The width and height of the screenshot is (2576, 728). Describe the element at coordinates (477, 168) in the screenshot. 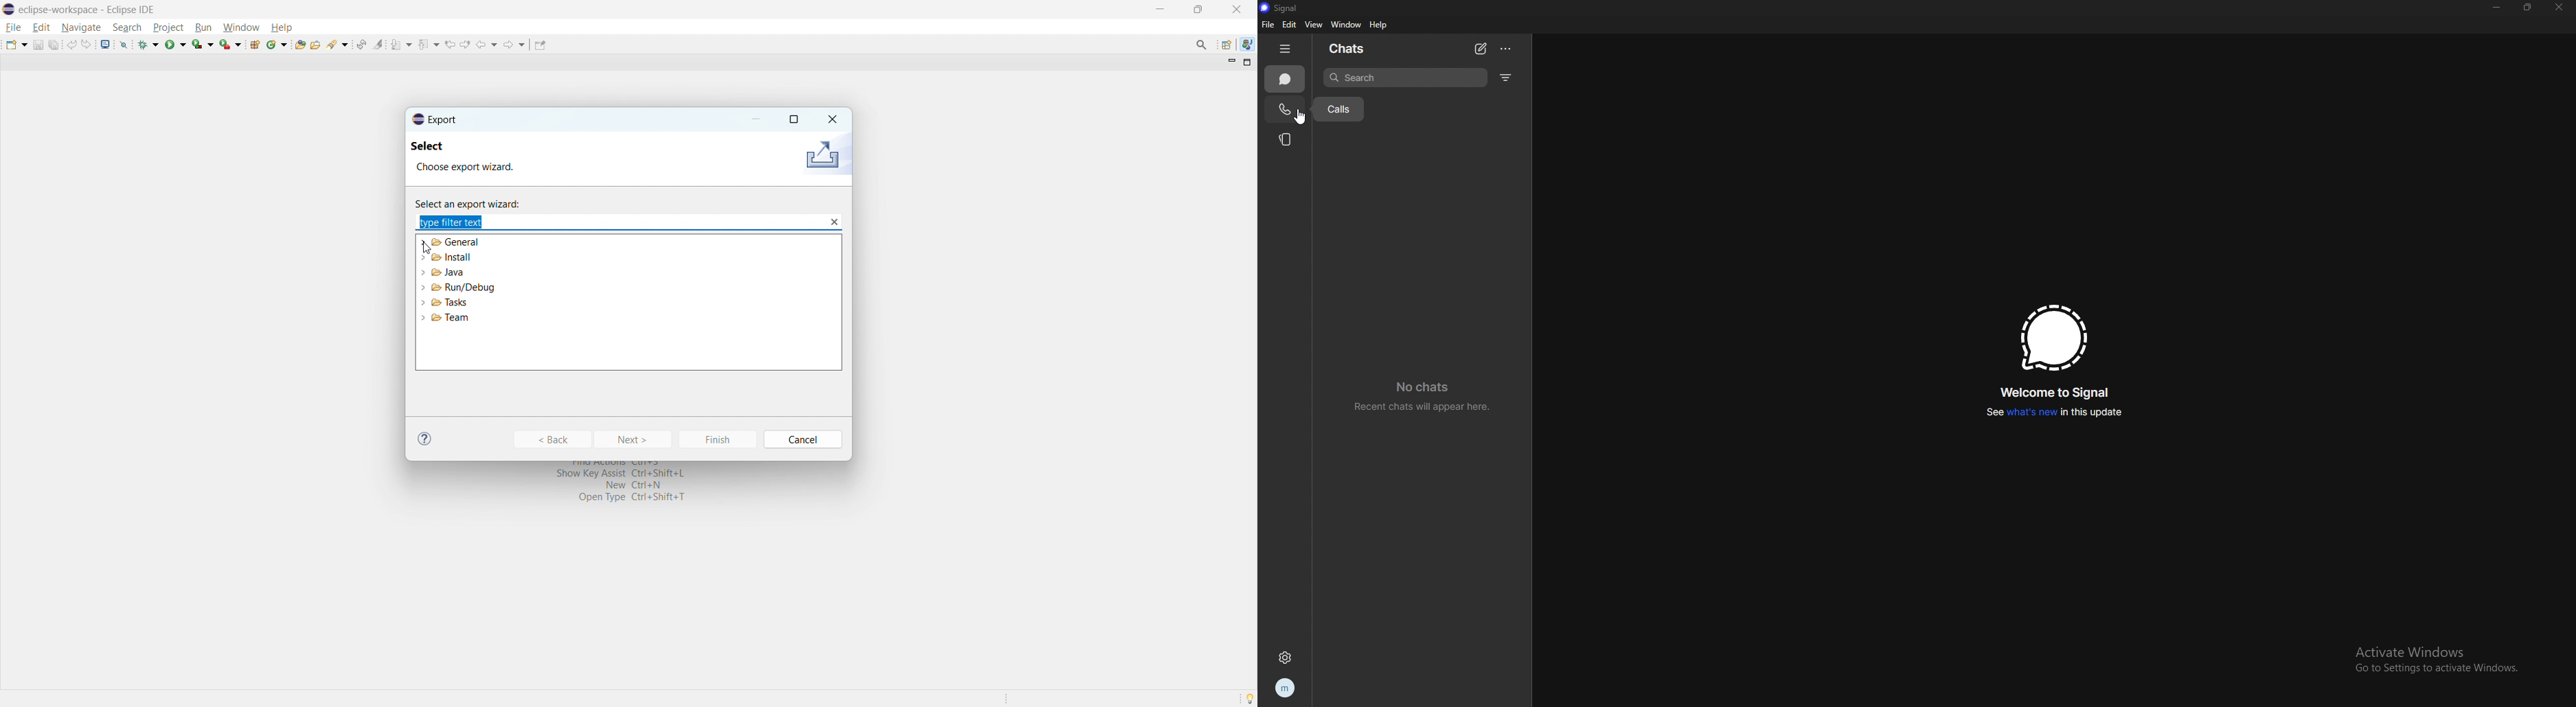

I see `Choose export wizard` at that location.